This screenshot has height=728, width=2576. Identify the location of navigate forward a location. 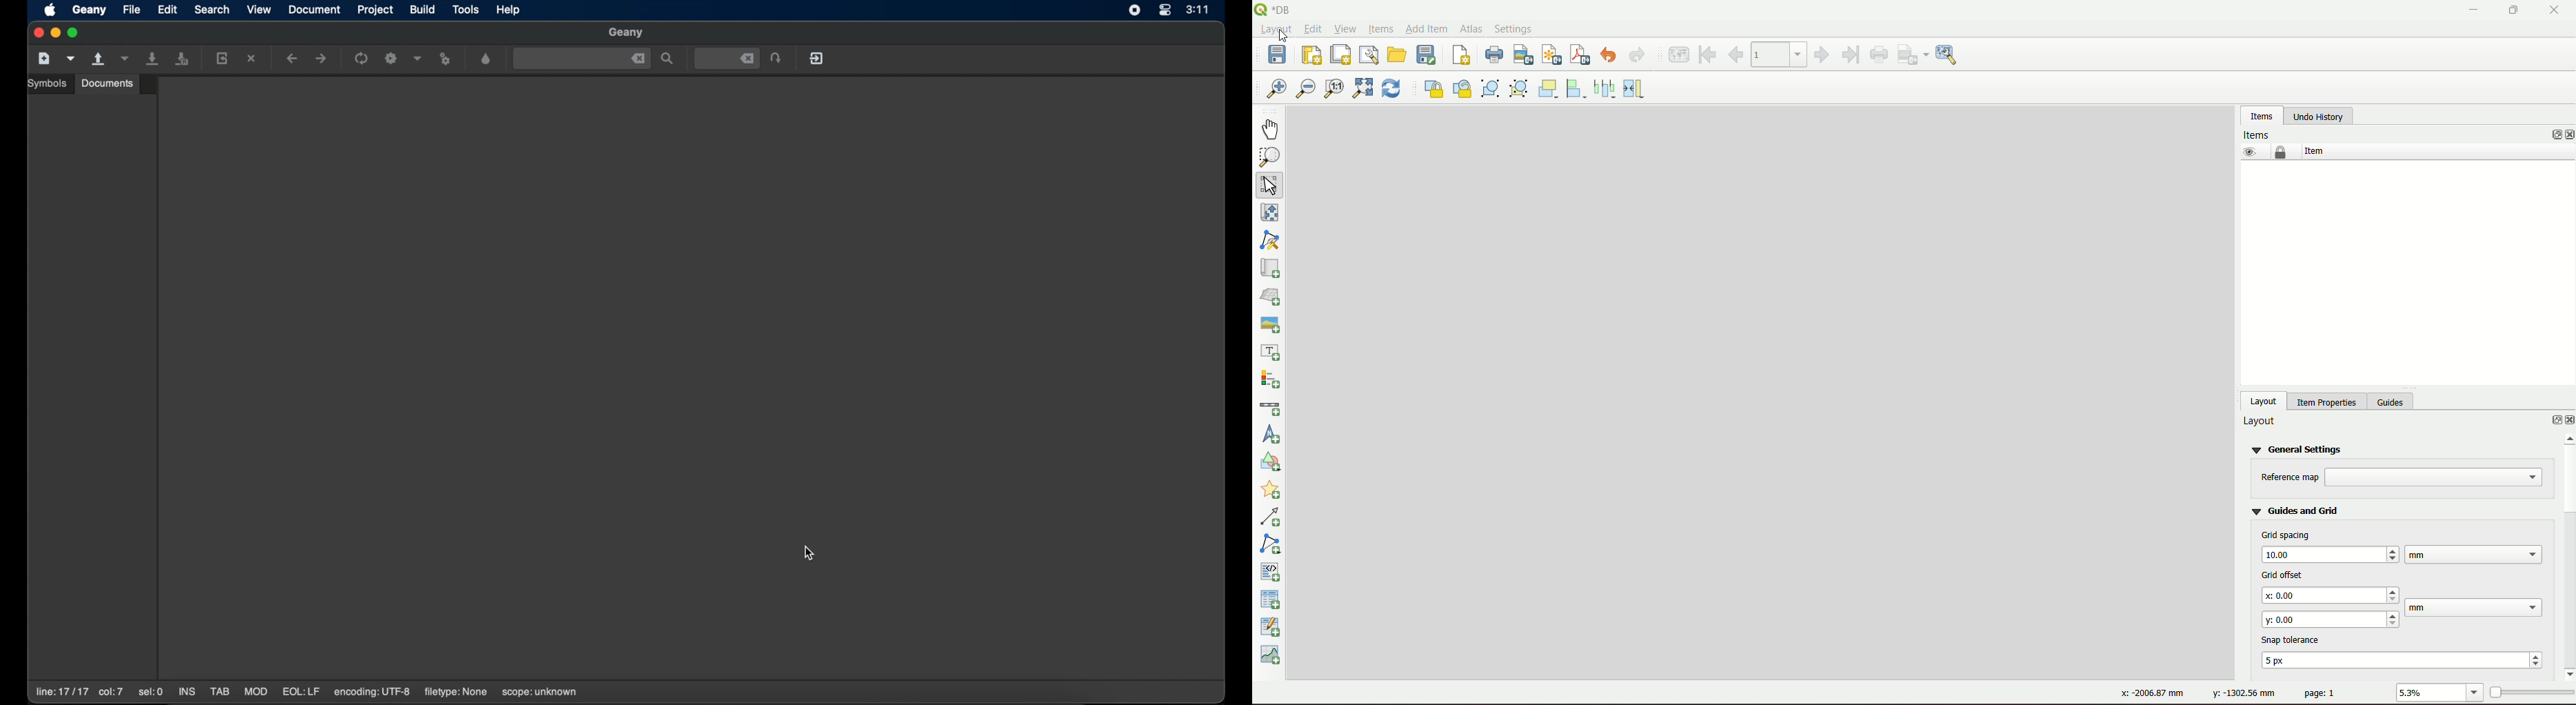
(322, 59).